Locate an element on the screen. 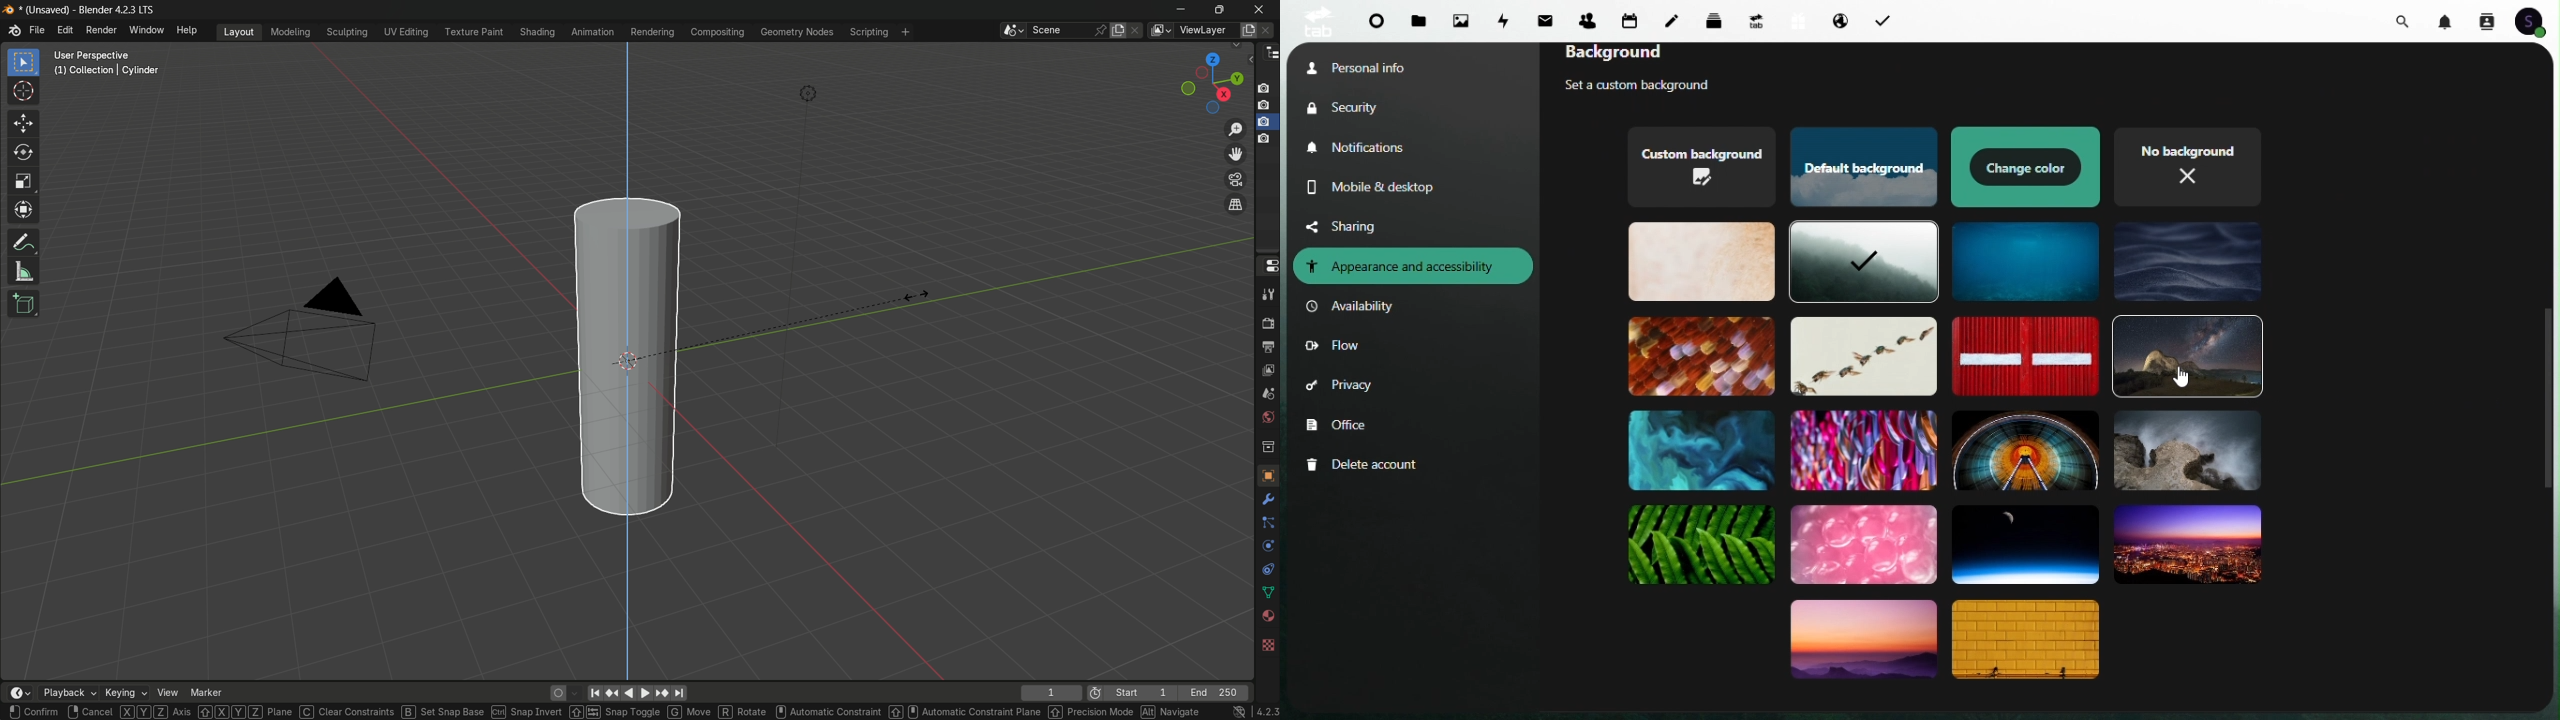  Notifications is located at coordinates (2448, 20).